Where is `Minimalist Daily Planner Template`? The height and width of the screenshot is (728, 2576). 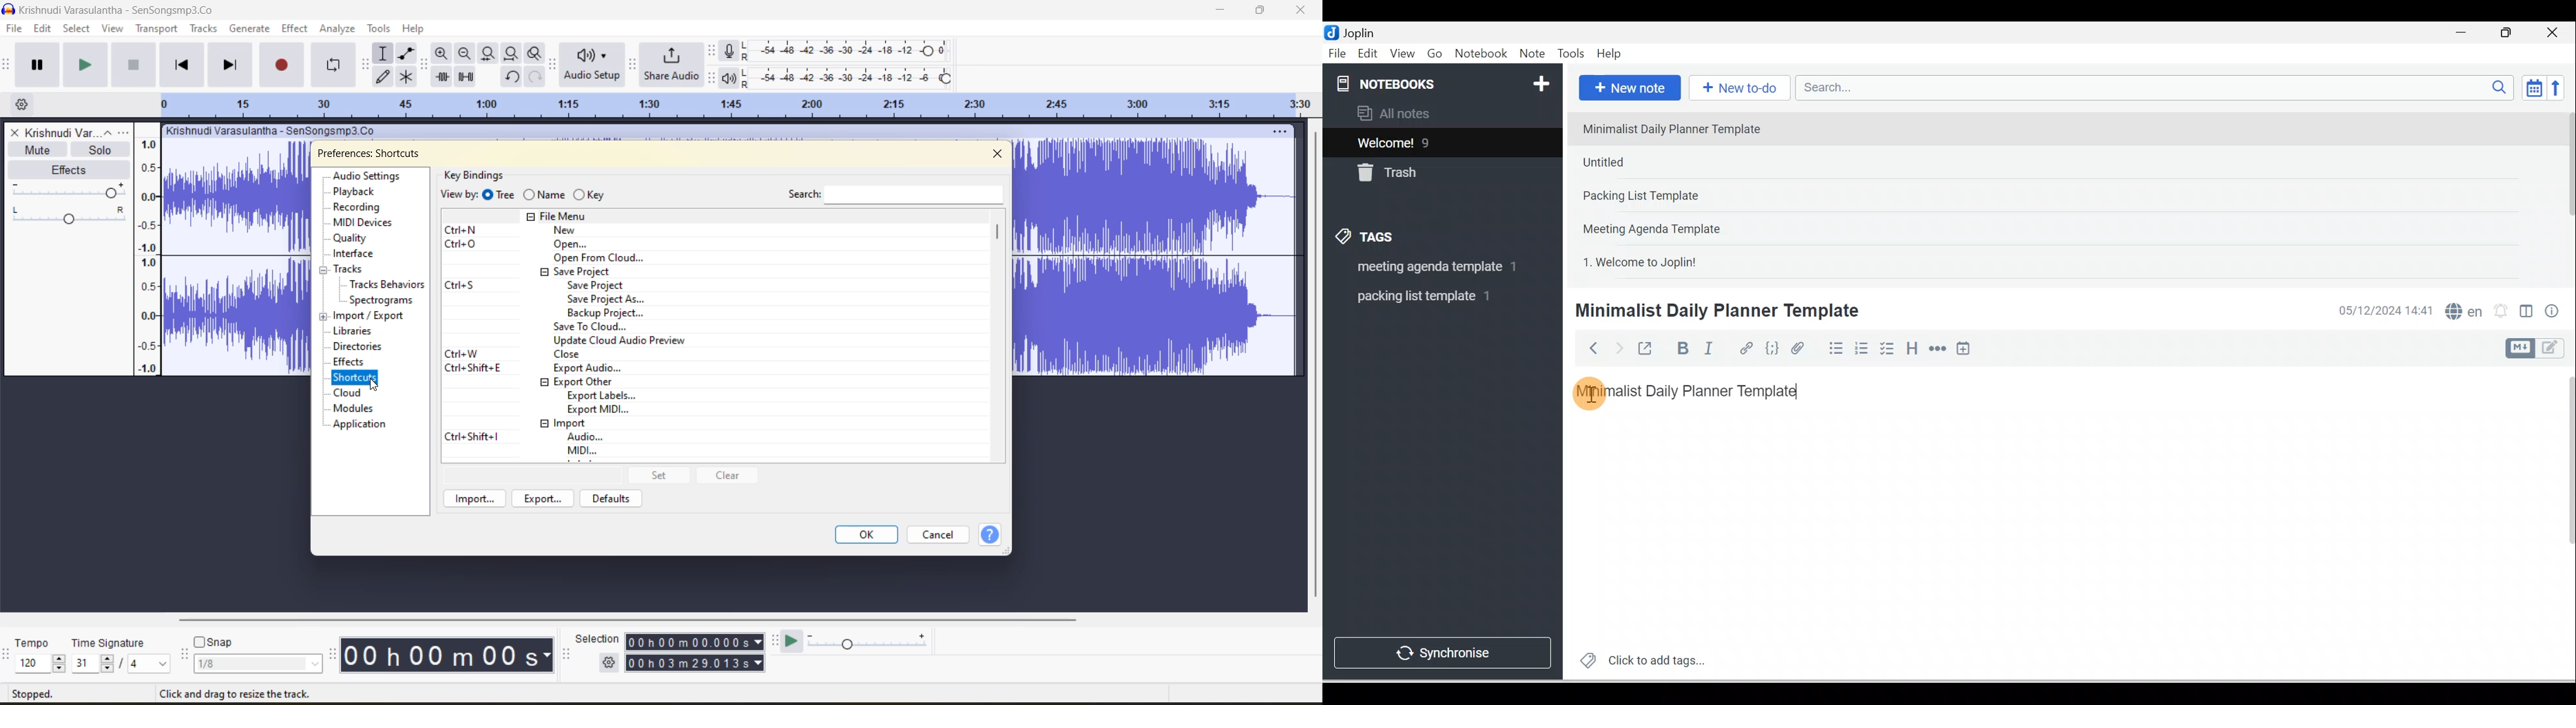
Minimalist Daily Planner Template is located at coordinates (1718, 313).